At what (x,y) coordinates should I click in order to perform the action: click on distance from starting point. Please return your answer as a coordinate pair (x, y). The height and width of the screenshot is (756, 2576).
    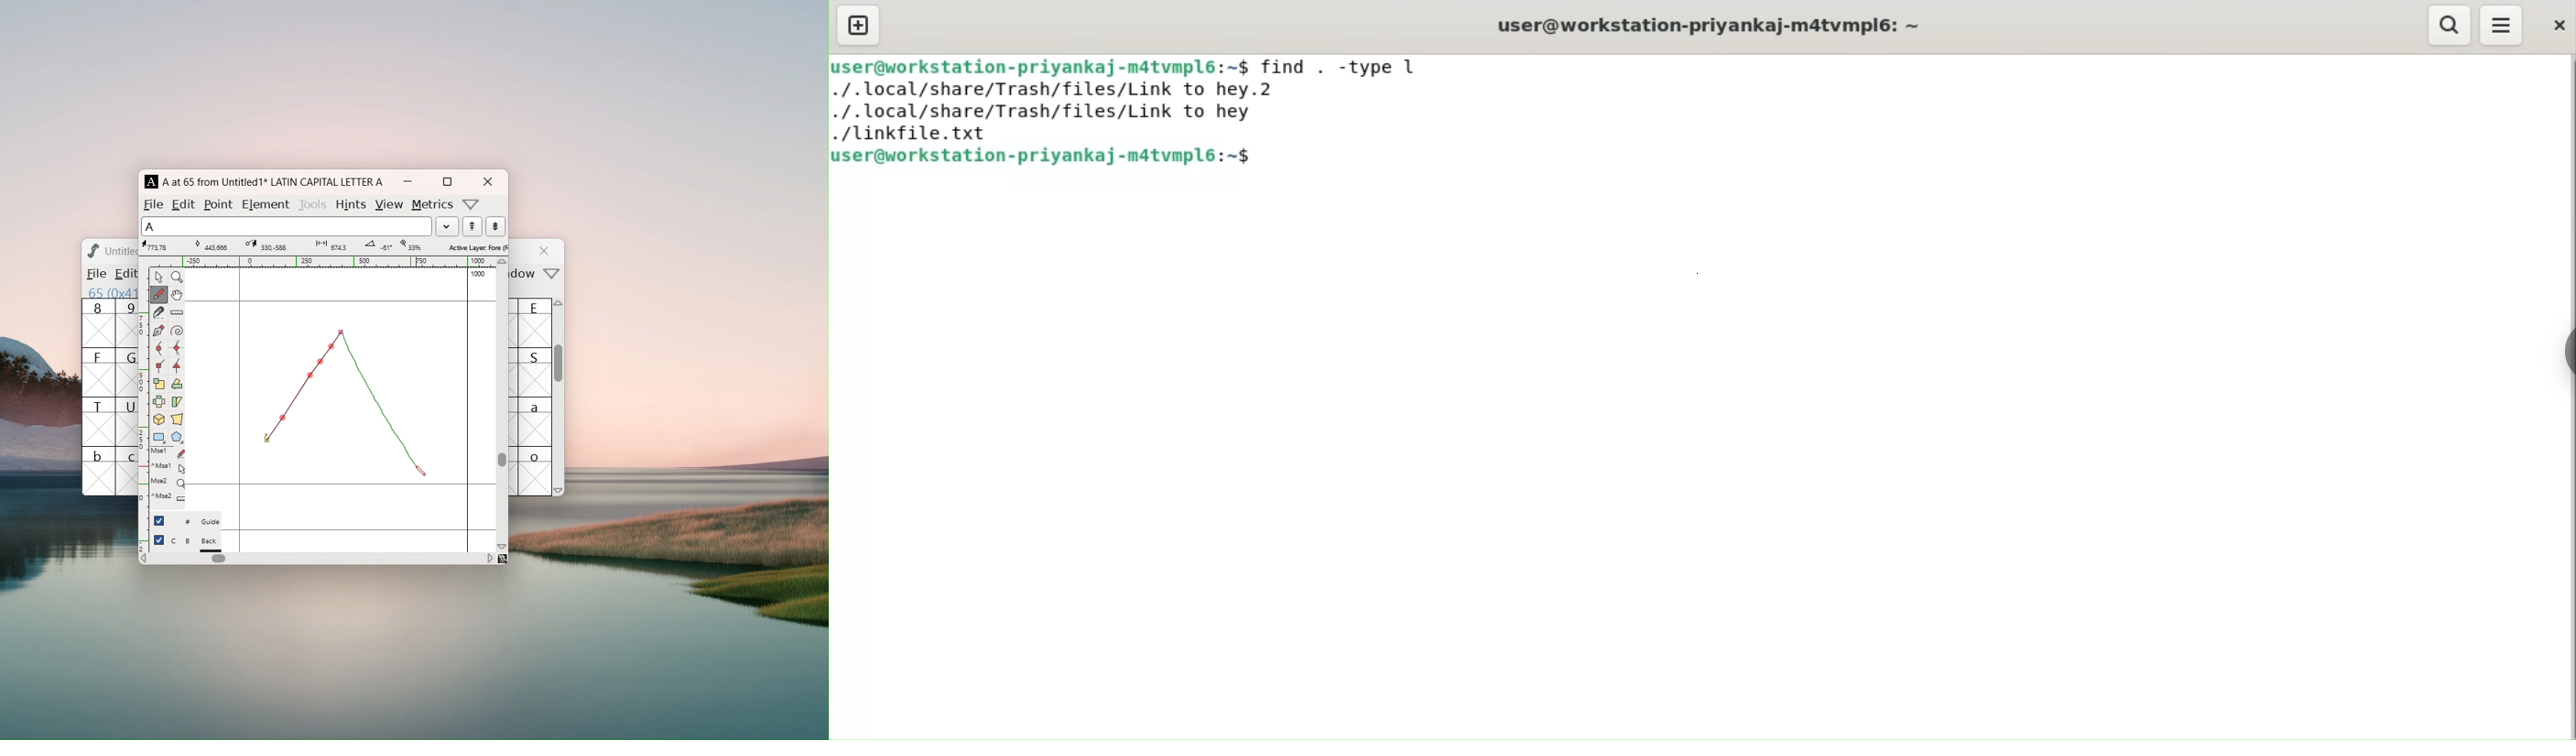
    Looking at the image, I should click on (333, 247).